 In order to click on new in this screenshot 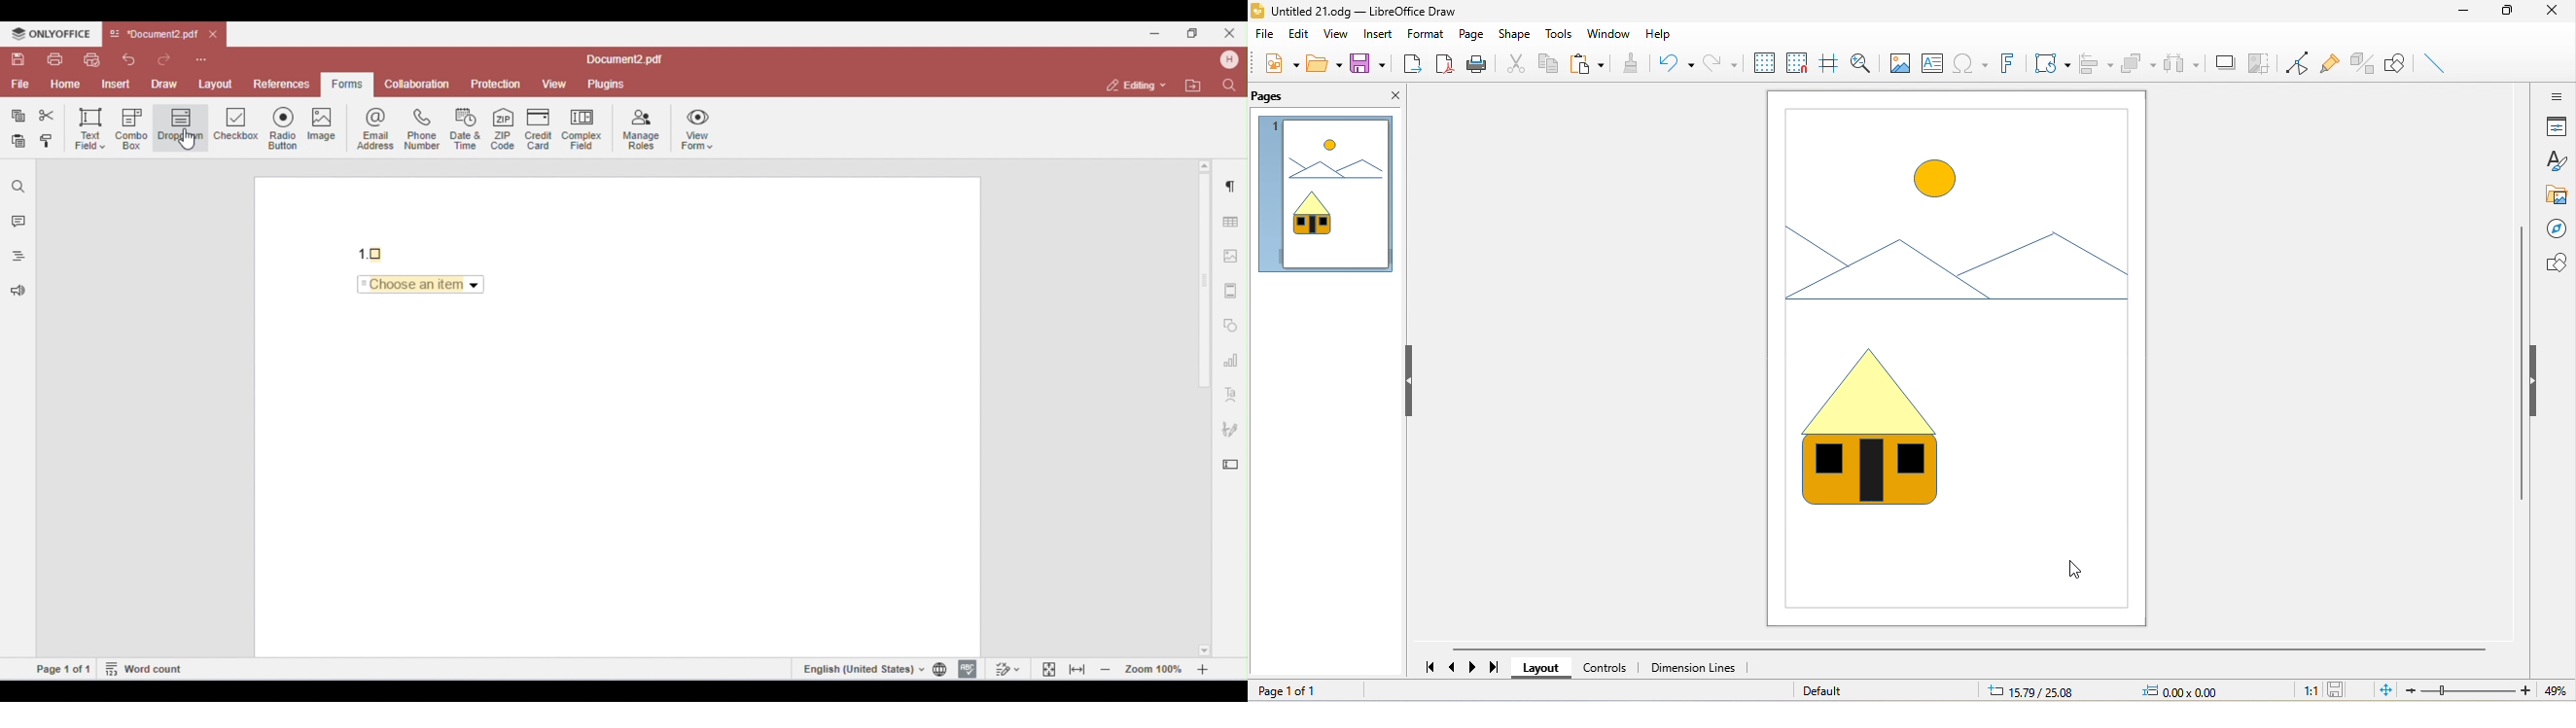, I will do `click(1281, 63)`.